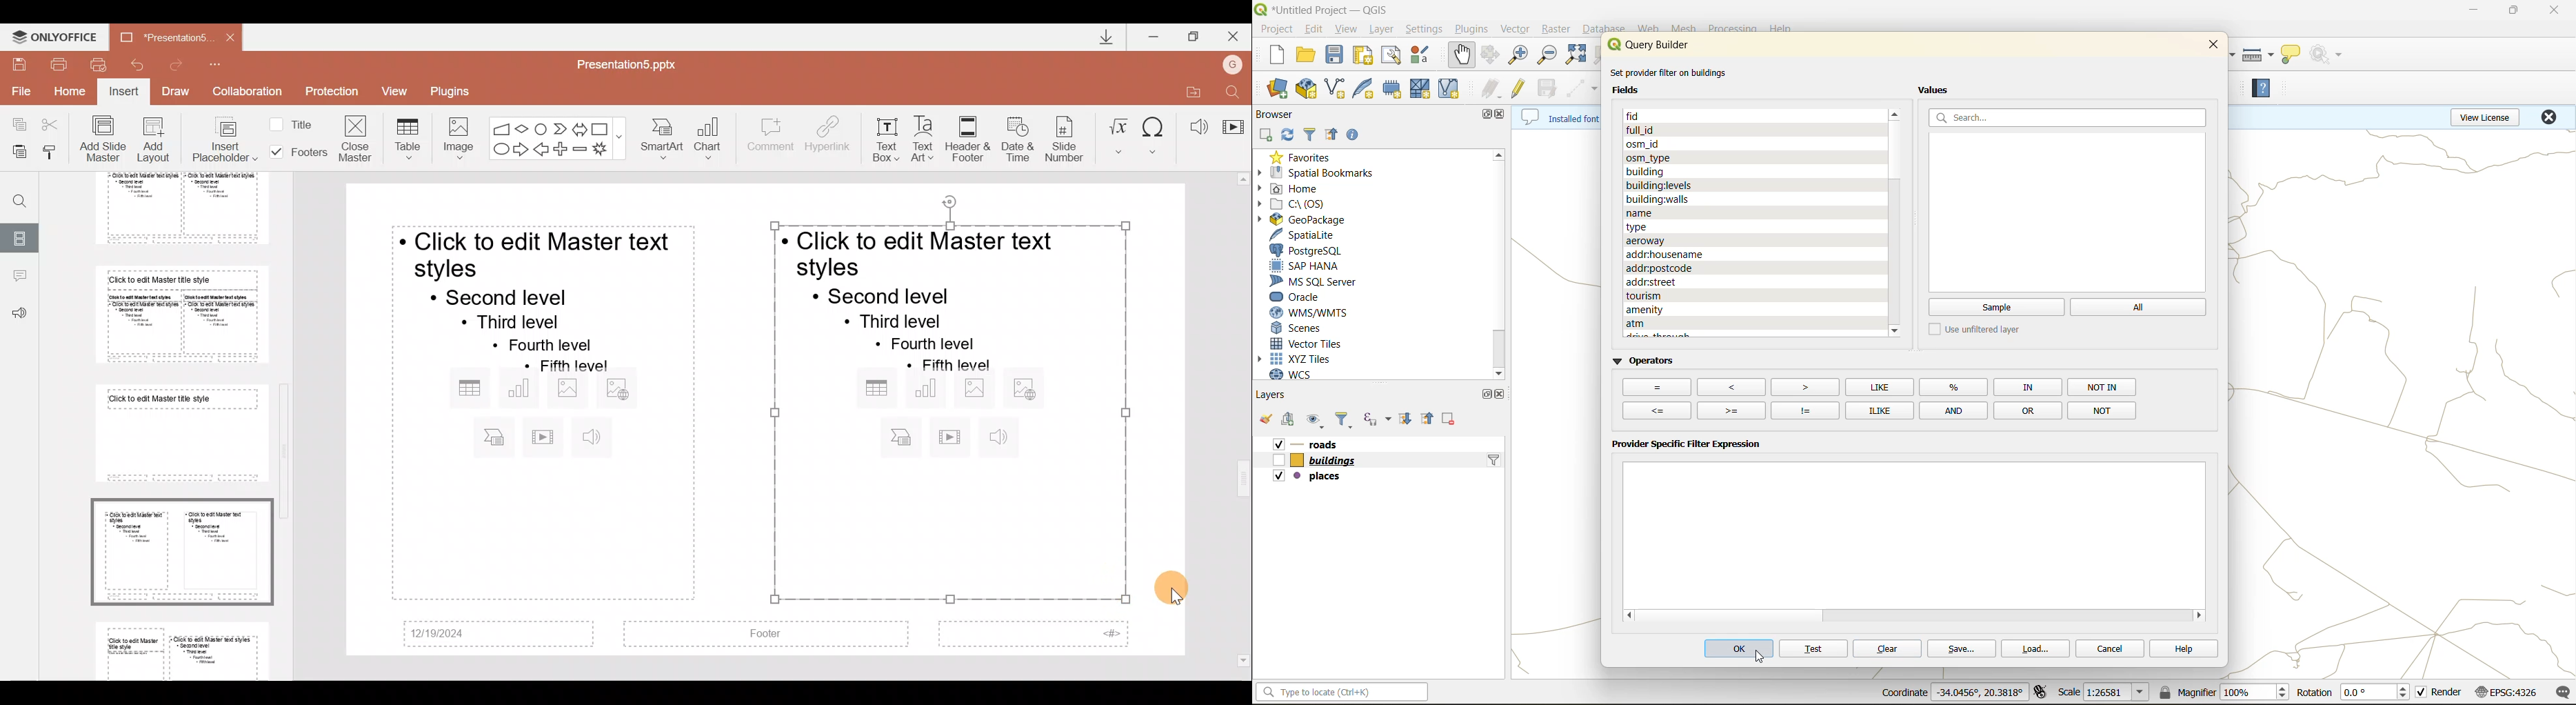  What do you see at coordinates (2268, 91) in the screenshot?
I see `help` at bounding box center [2268, 91].